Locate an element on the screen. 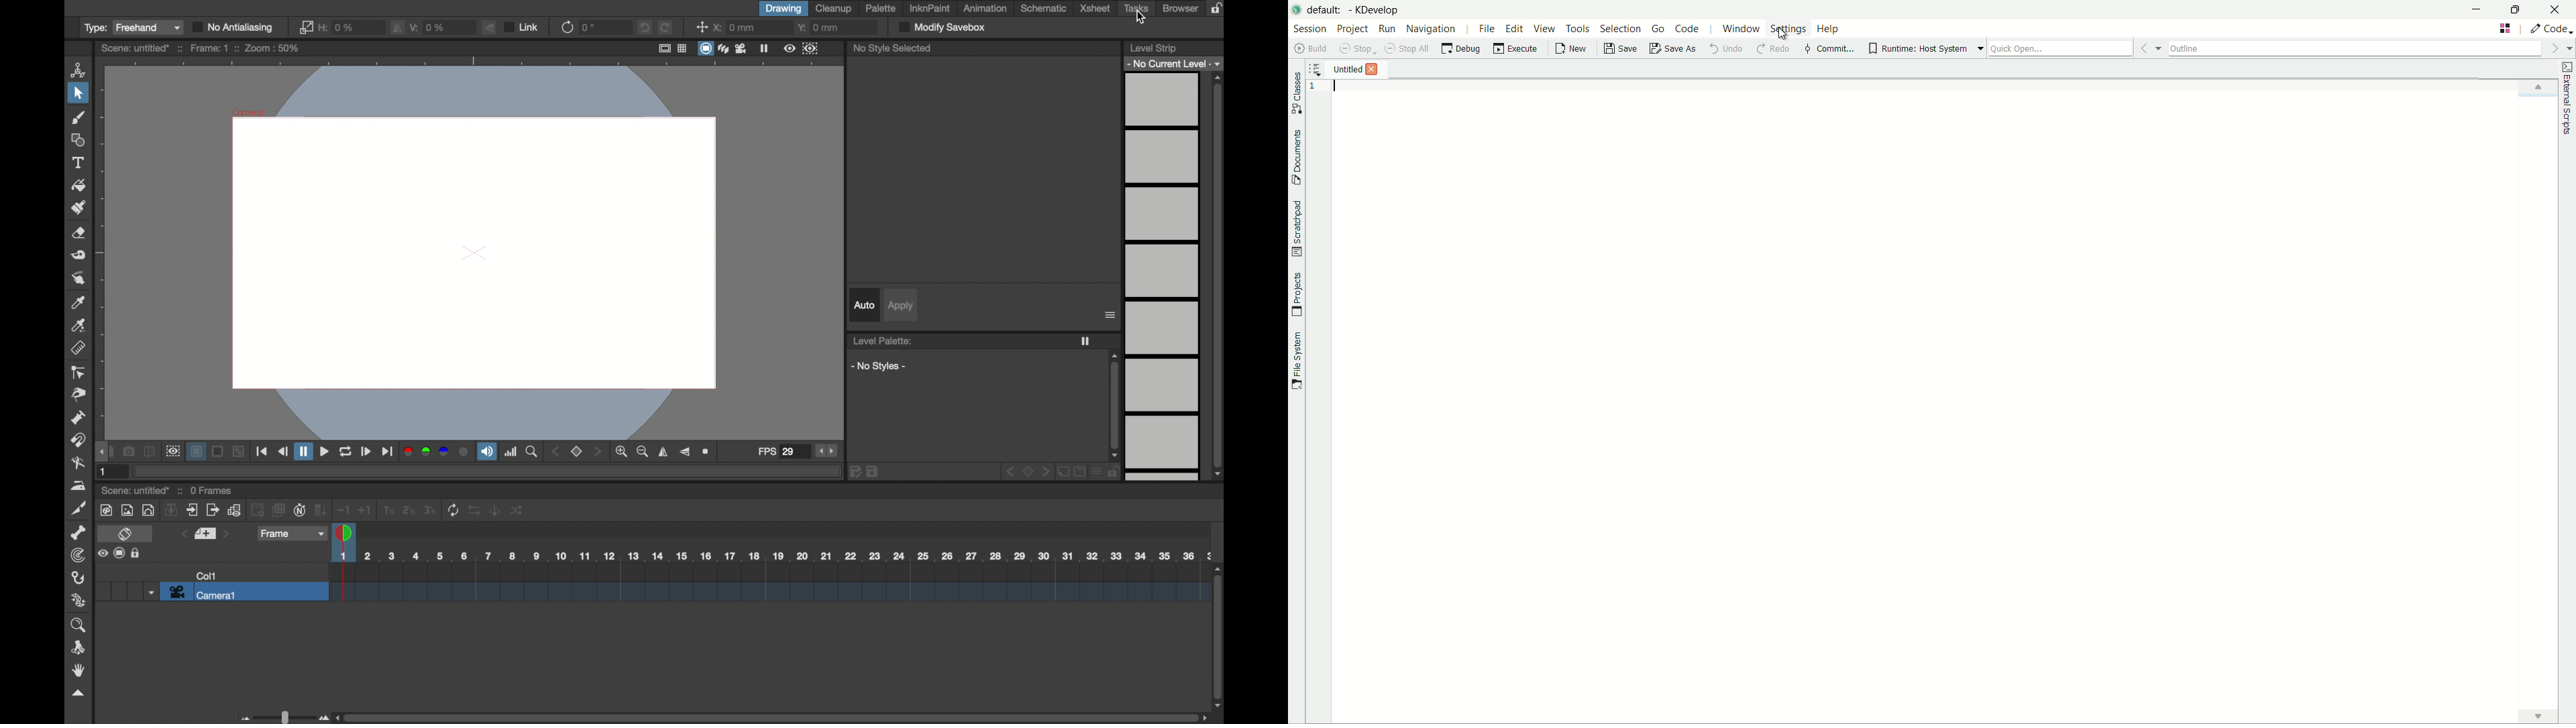  help is located at coordinates (1828, 28).